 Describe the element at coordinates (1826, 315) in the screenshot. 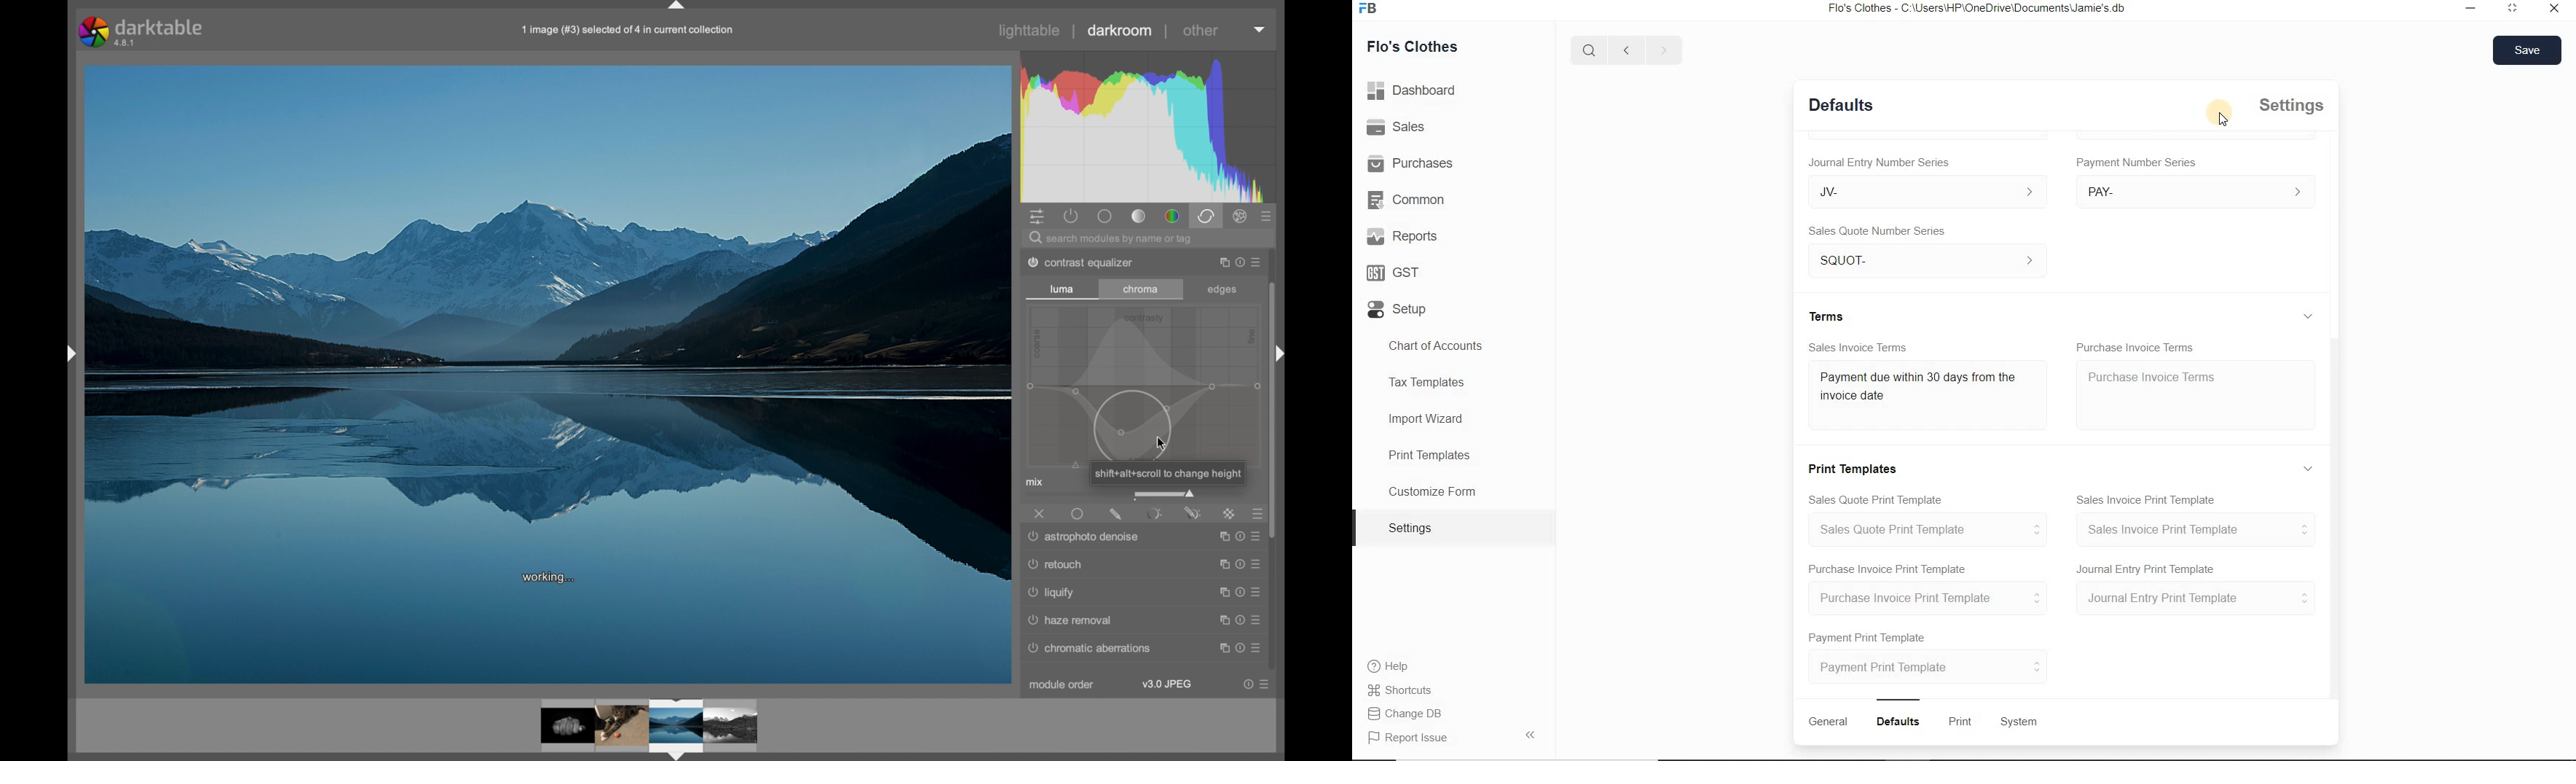

I see `Terms` at that location.